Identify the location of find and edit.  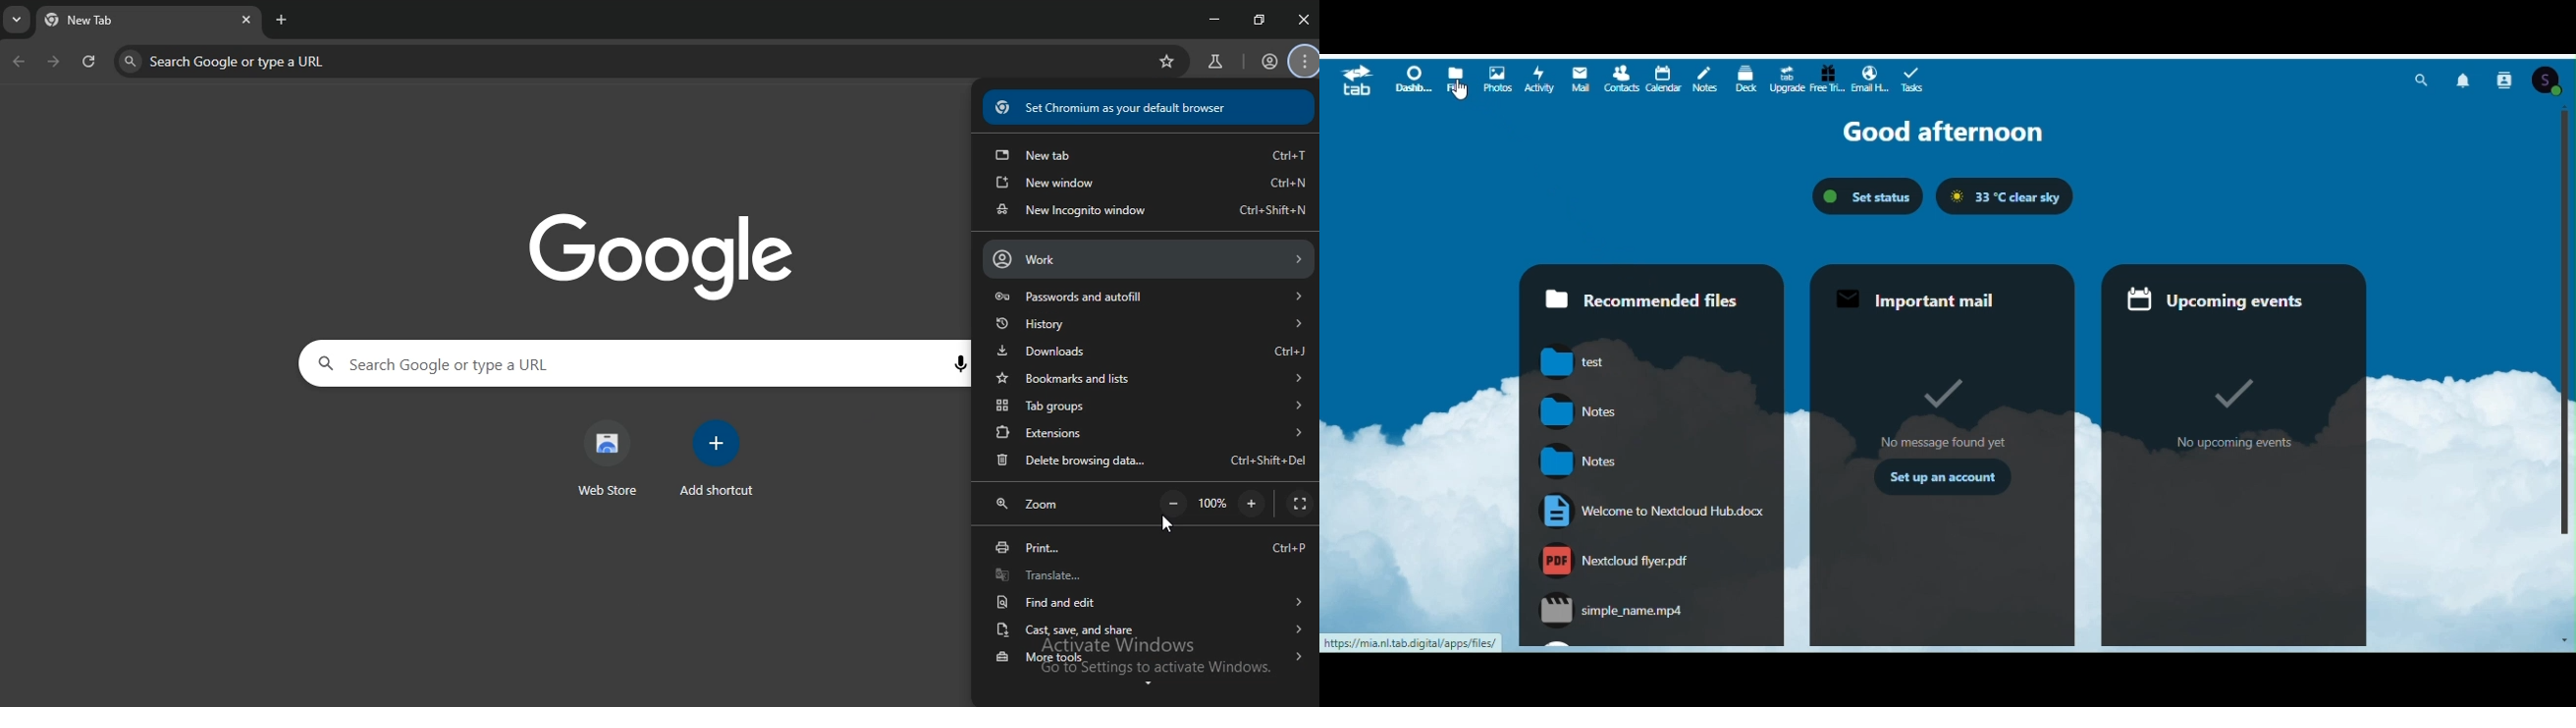
(1152, 602).